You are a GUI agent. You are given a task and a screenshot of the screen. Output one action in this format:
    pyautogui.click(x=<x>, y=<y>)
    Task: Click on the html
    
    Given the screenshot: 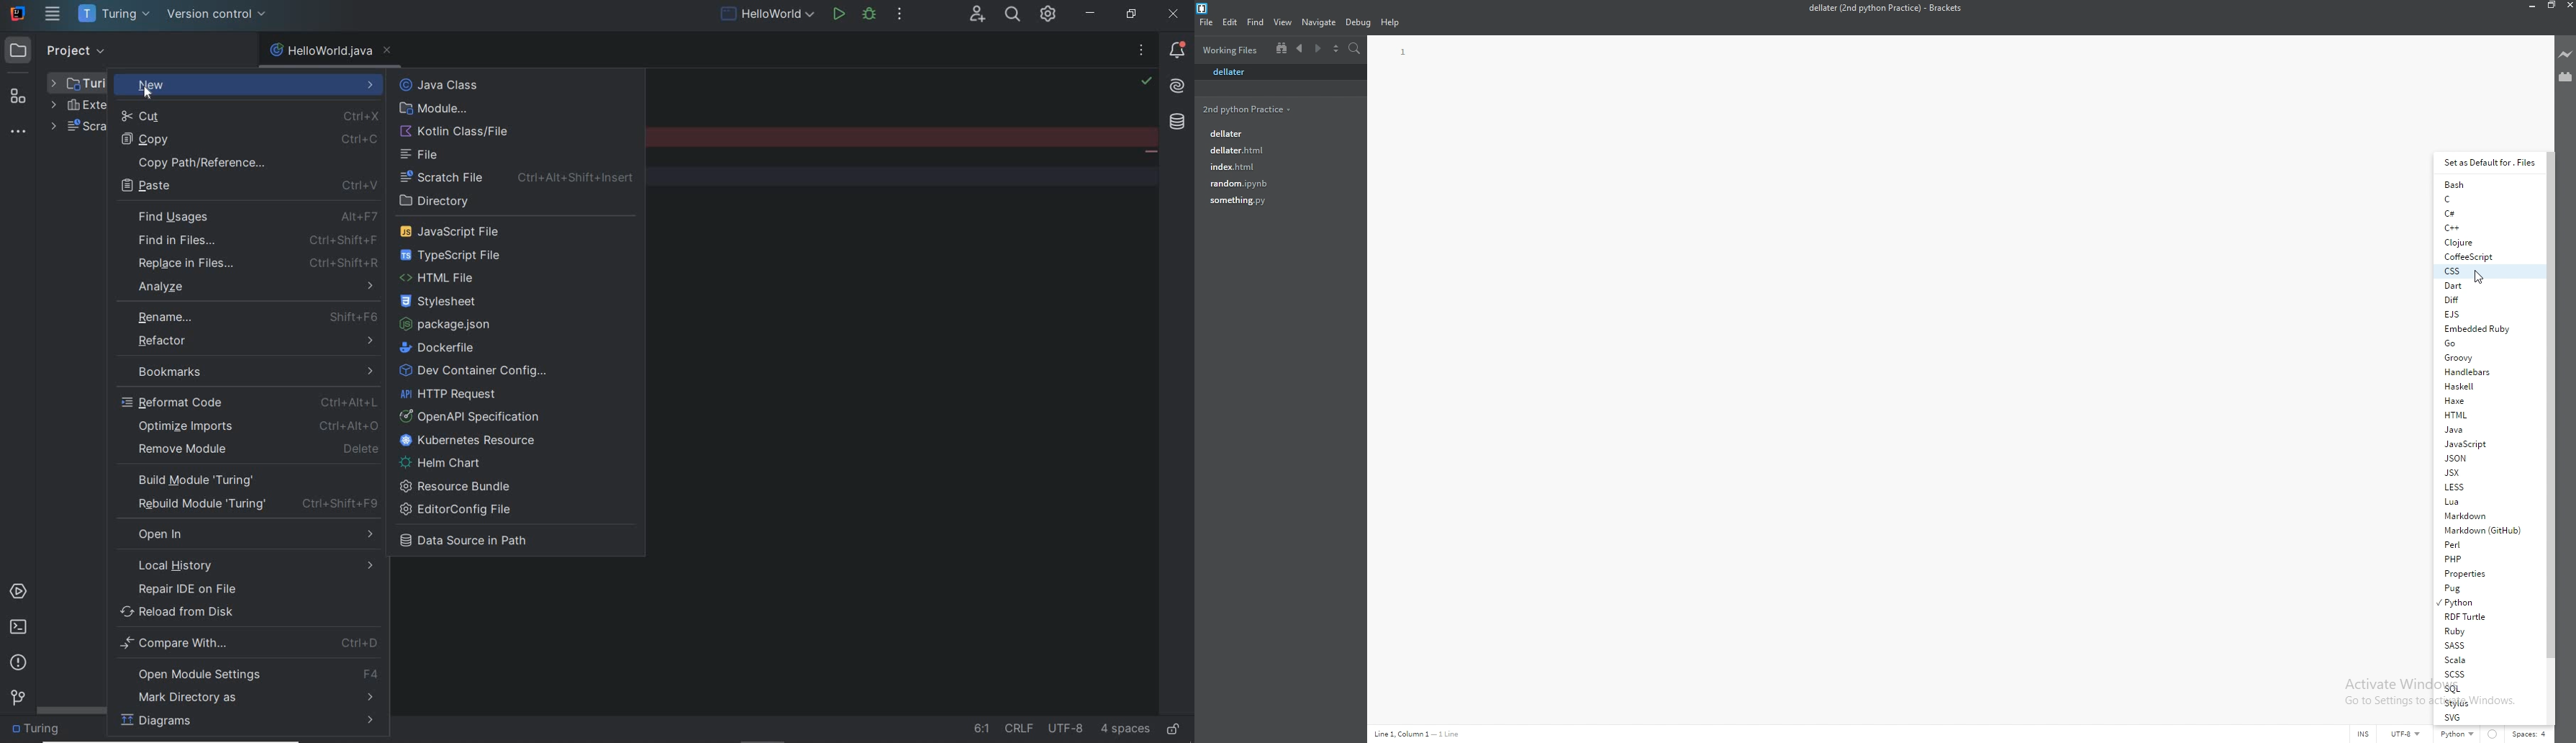 What is the action you would take?
    pyautogui.click(x=2487, y=415)
    